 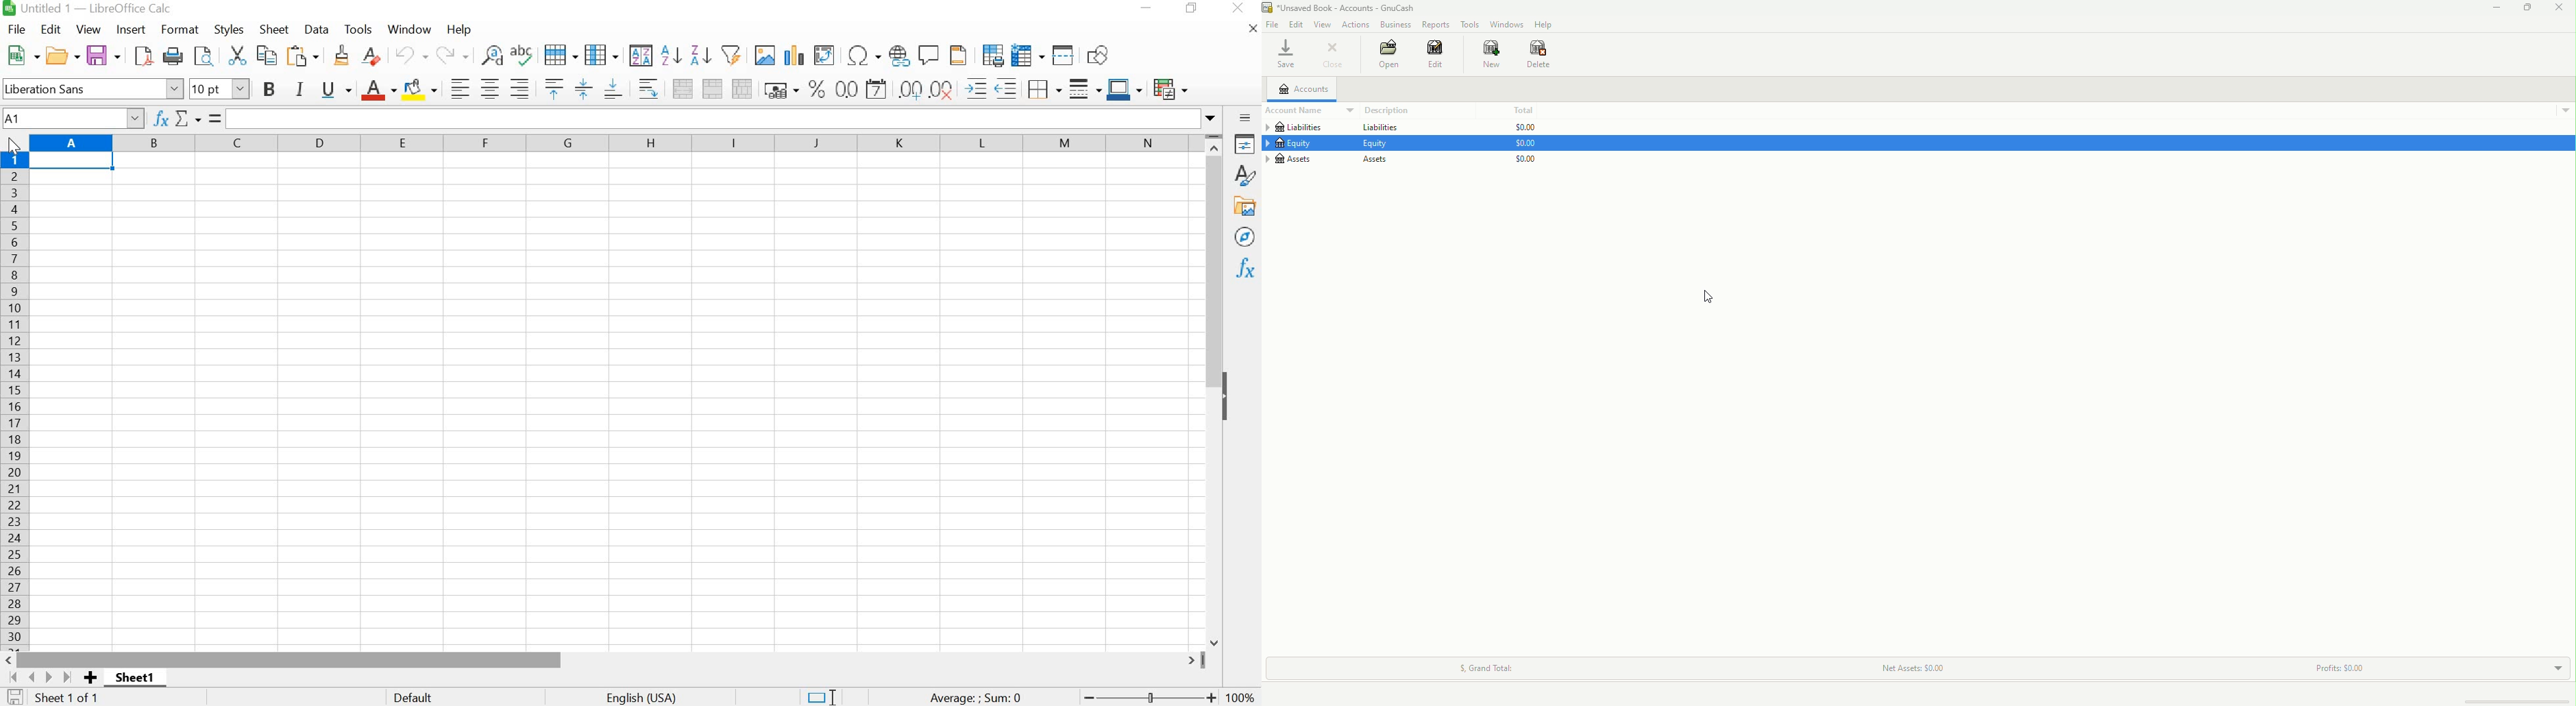 I want to click on SAVE, so click(x=14, y=696).